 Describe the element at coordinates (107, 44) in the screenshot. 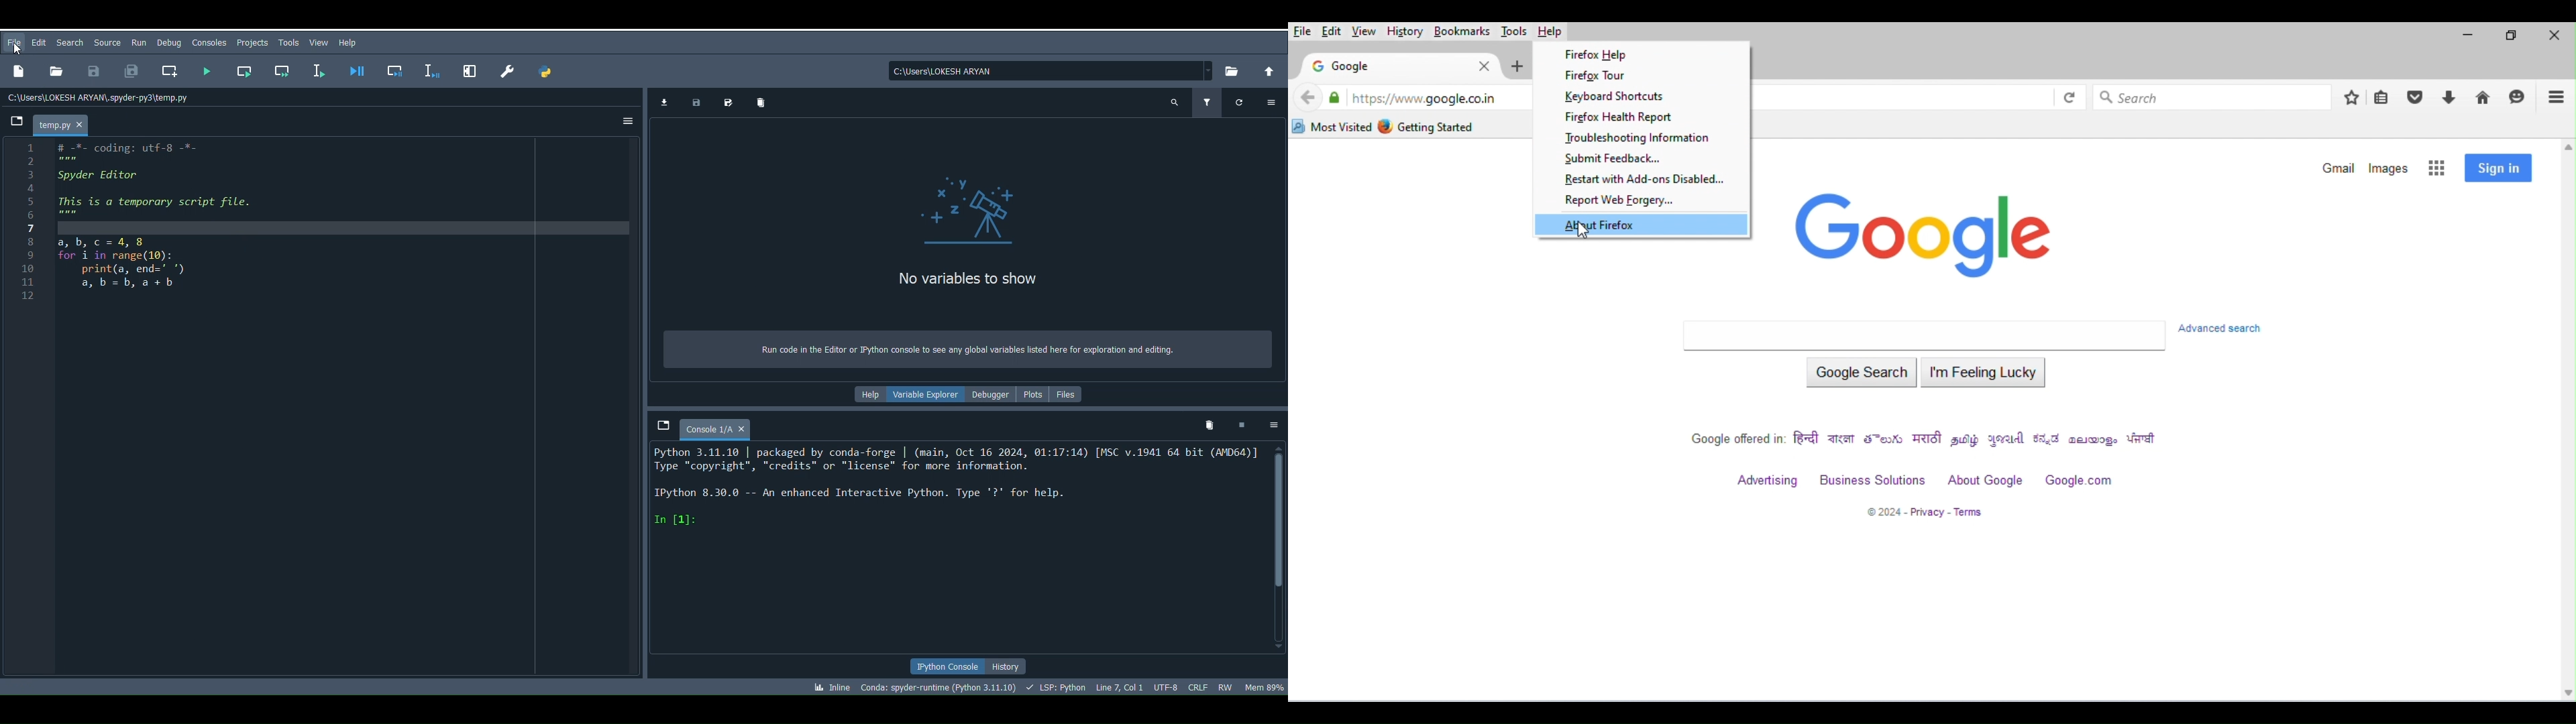

I see `Search` at that location.